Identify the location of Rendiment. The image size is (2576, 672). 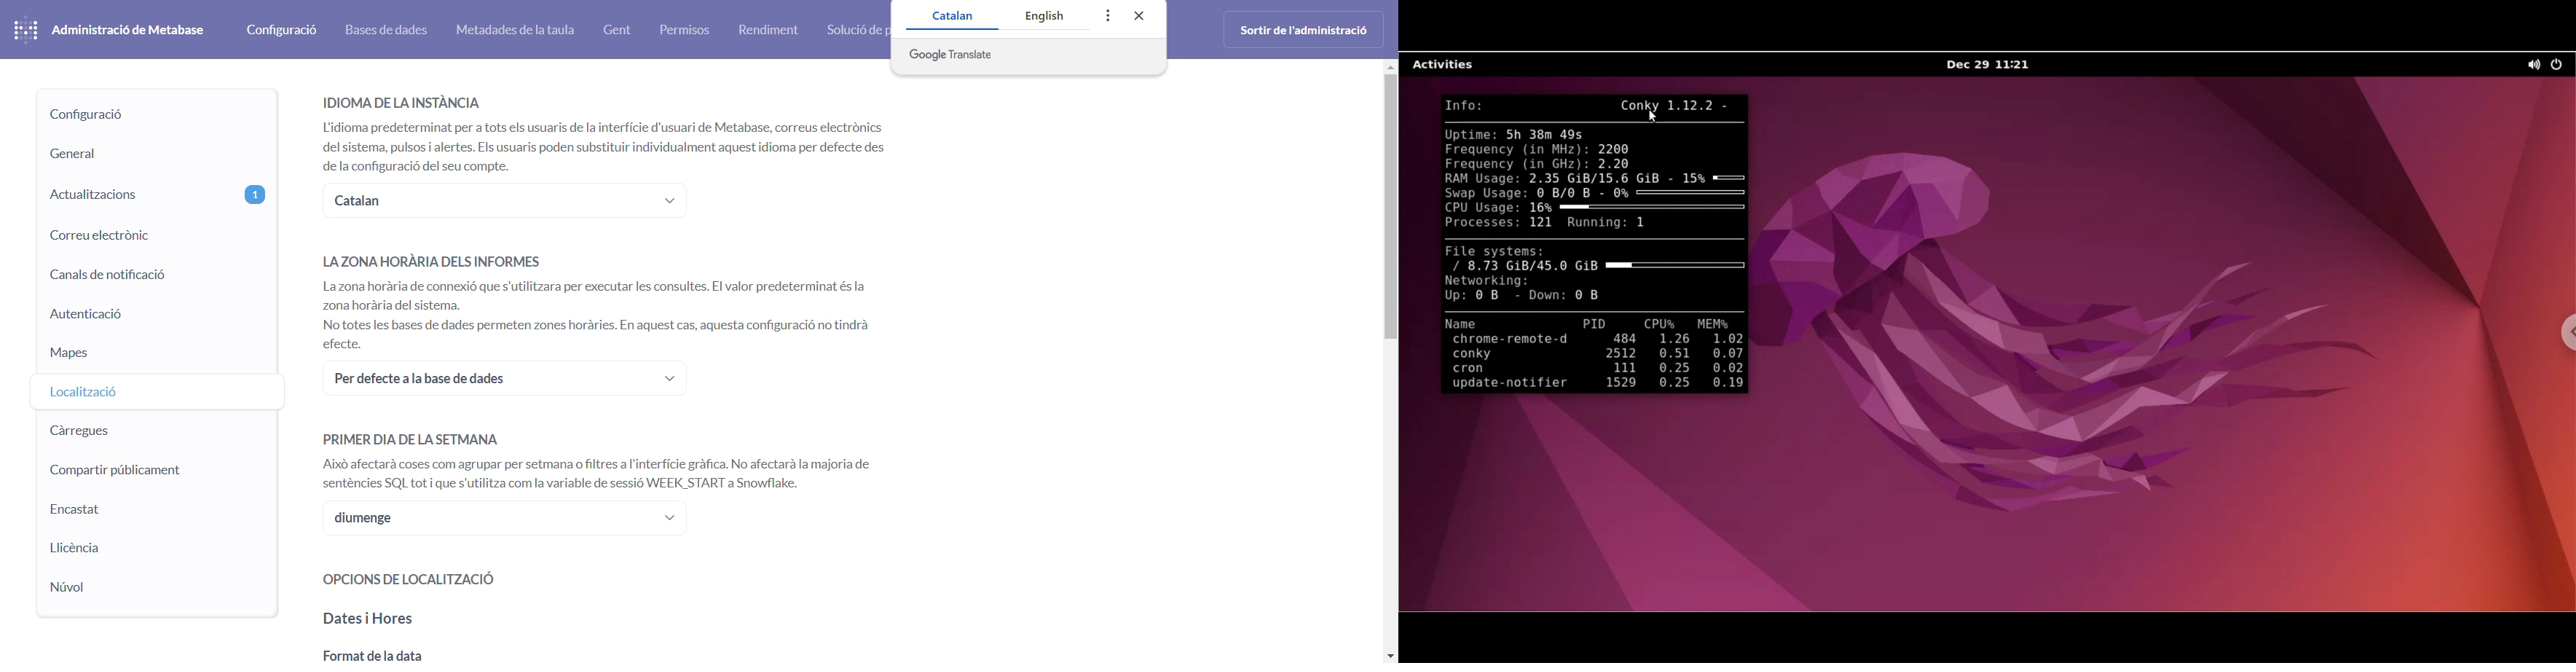
(774, 30).